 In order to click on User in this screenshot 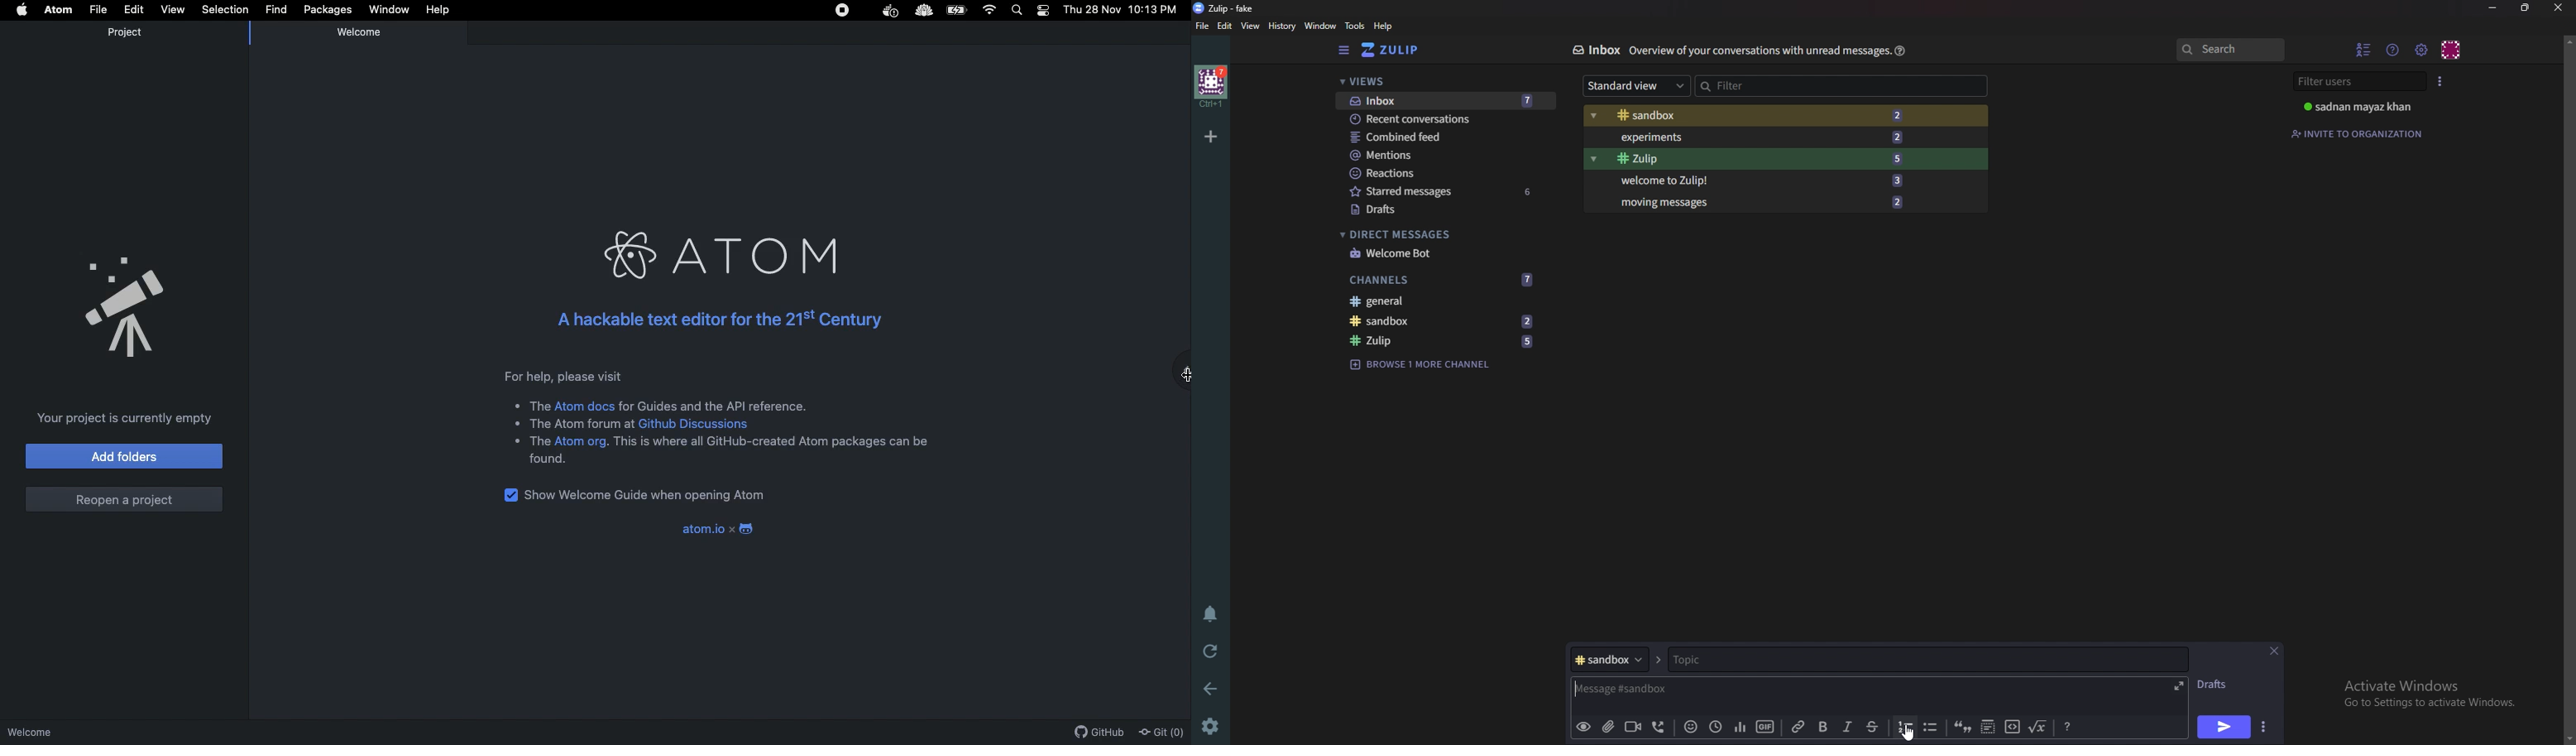, I will do `click(2361, 107)`.